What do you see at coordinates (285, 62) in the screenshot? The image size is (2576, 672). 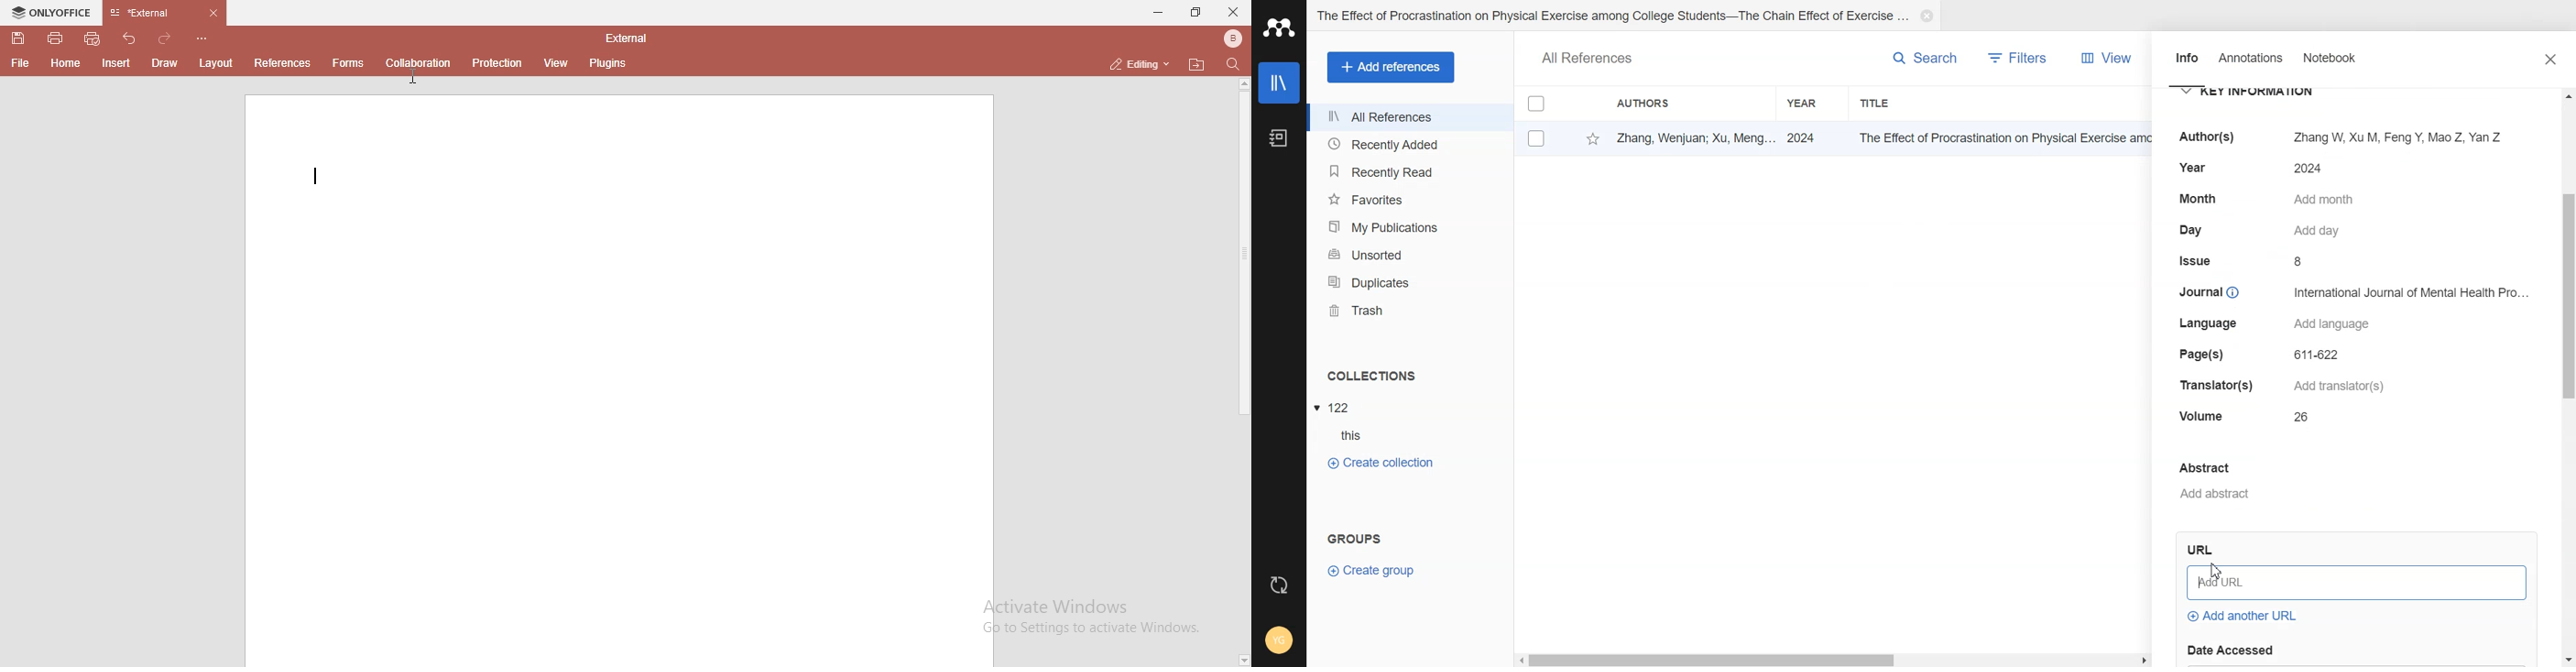 I see `references` at bounding box center [285, 62].